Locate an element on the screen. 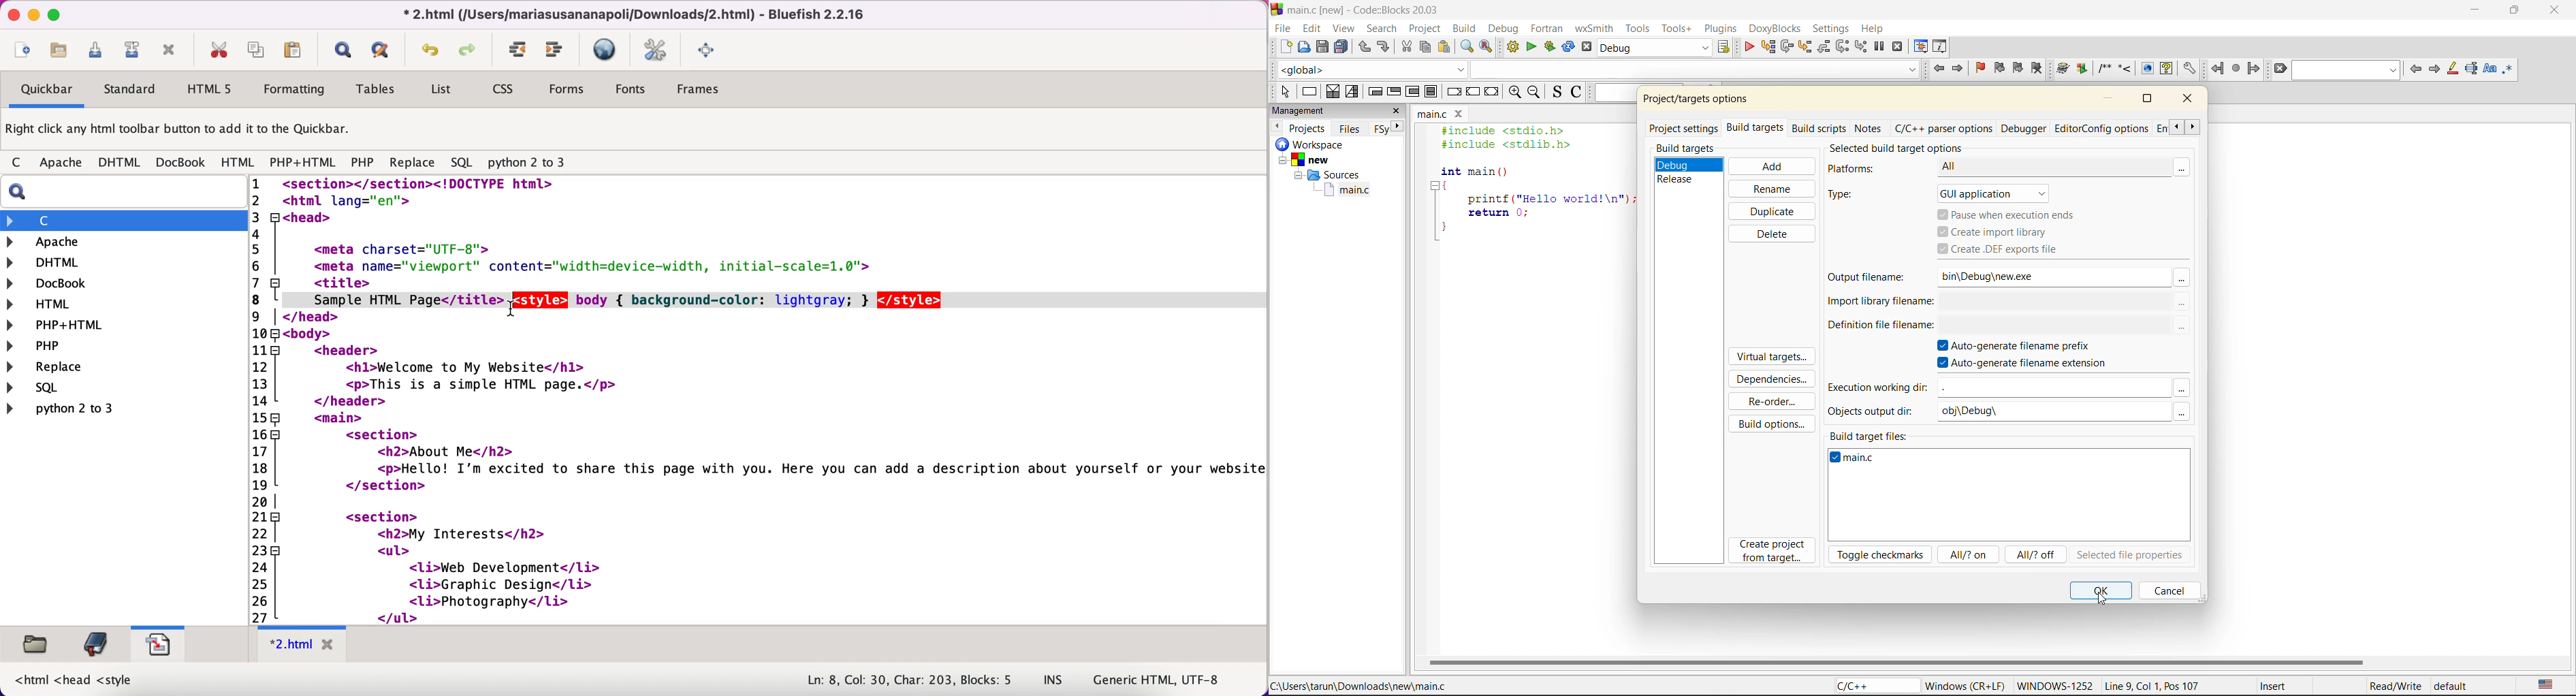 Image resolution: width=2576 pixels, height=700 pixels. php is located at coordinates (62, 346).